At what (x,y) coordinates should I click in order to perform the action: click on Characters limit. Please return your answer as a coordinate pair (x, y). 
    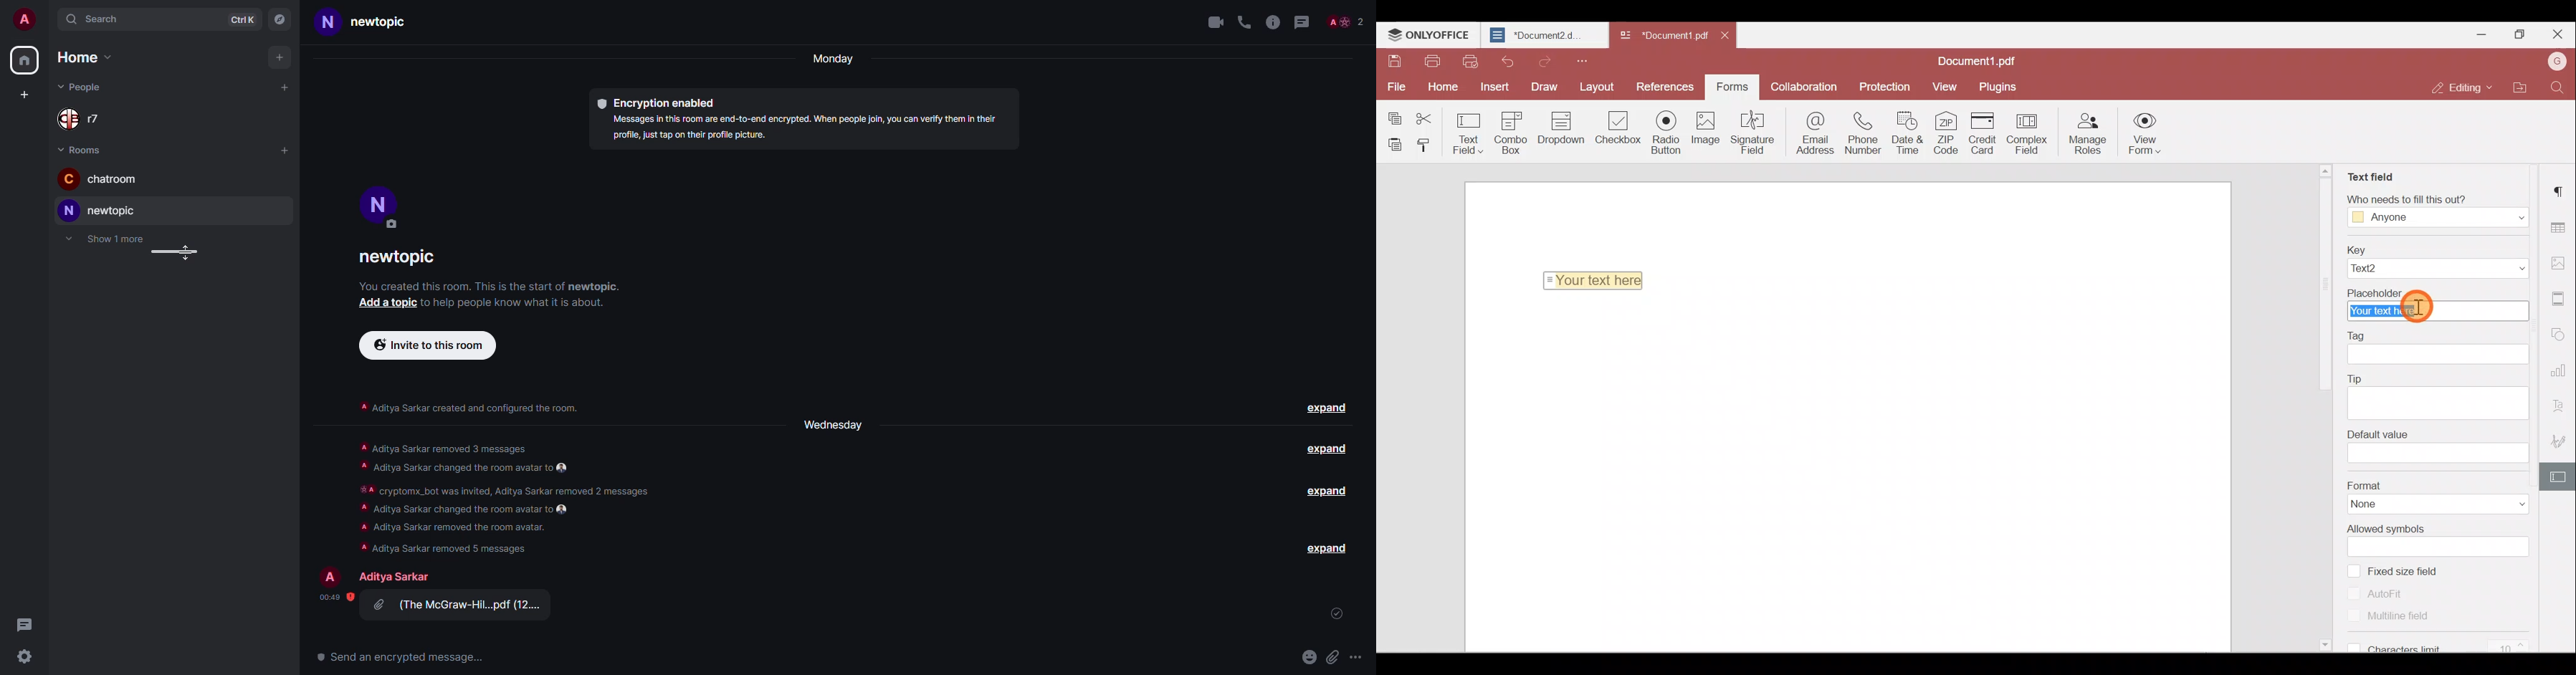
    Looking at the image, I should click on (2449, 648).